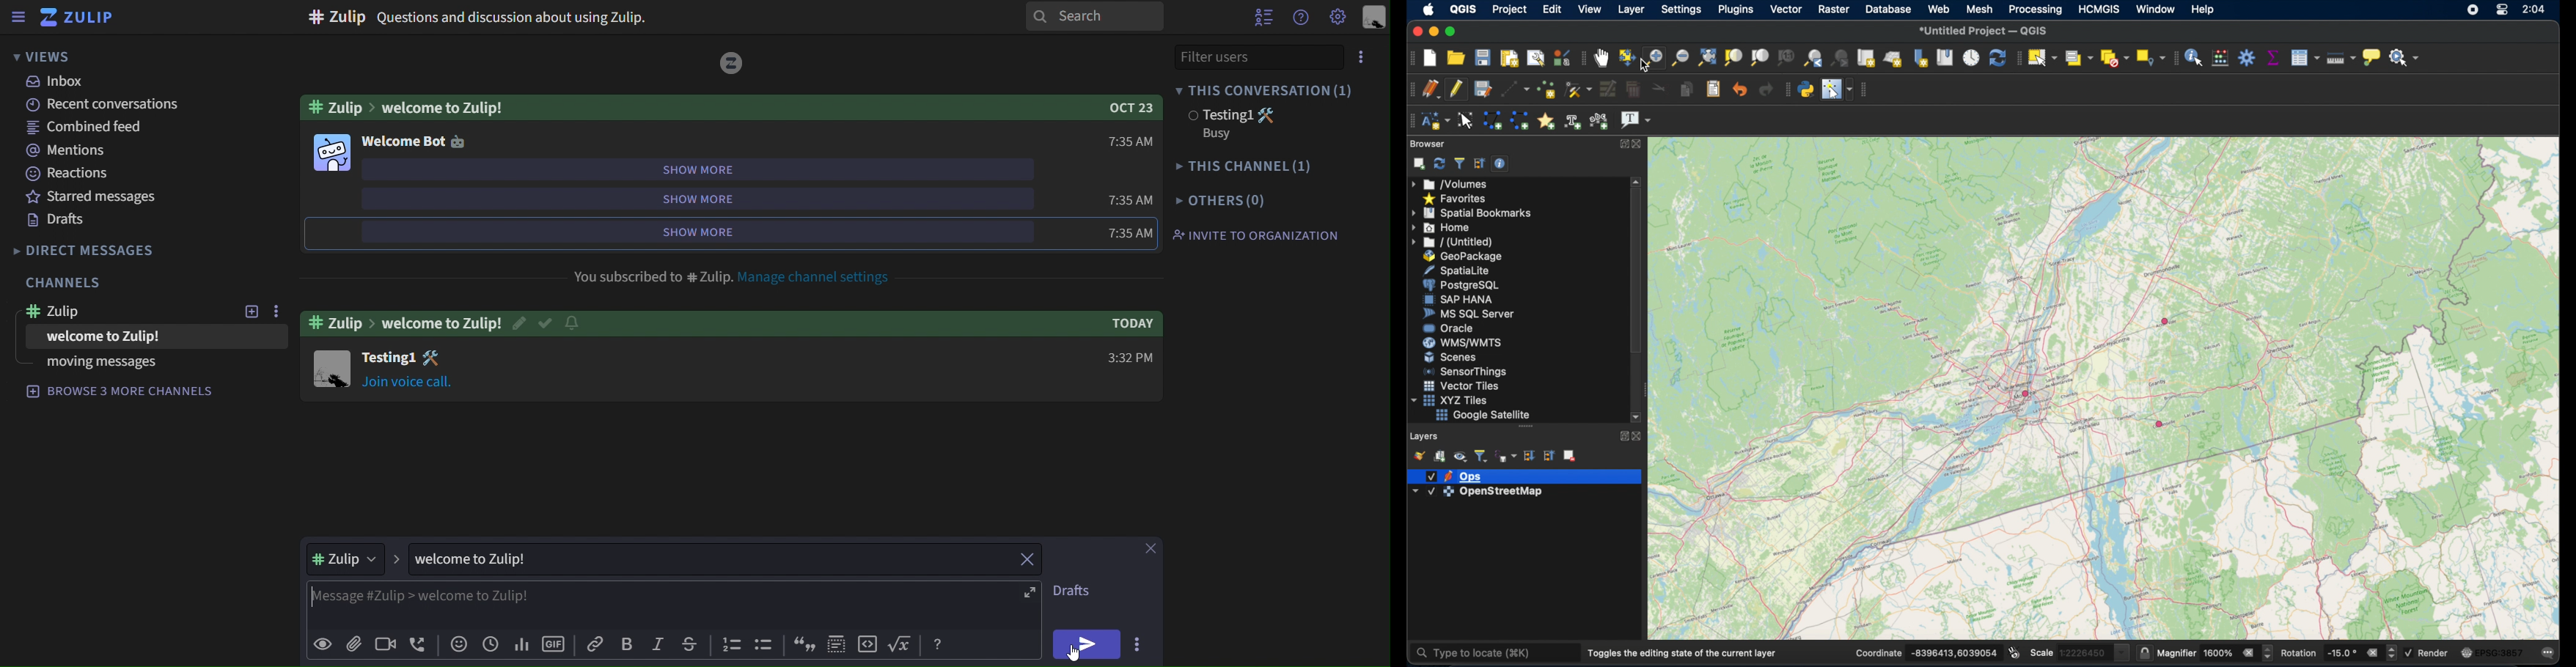 This screenshot has width=2576, height=672. What do you see at coordinates (2142, 653) in the screenshot?
I see `lock scale` at bounding box center [2142, 653].